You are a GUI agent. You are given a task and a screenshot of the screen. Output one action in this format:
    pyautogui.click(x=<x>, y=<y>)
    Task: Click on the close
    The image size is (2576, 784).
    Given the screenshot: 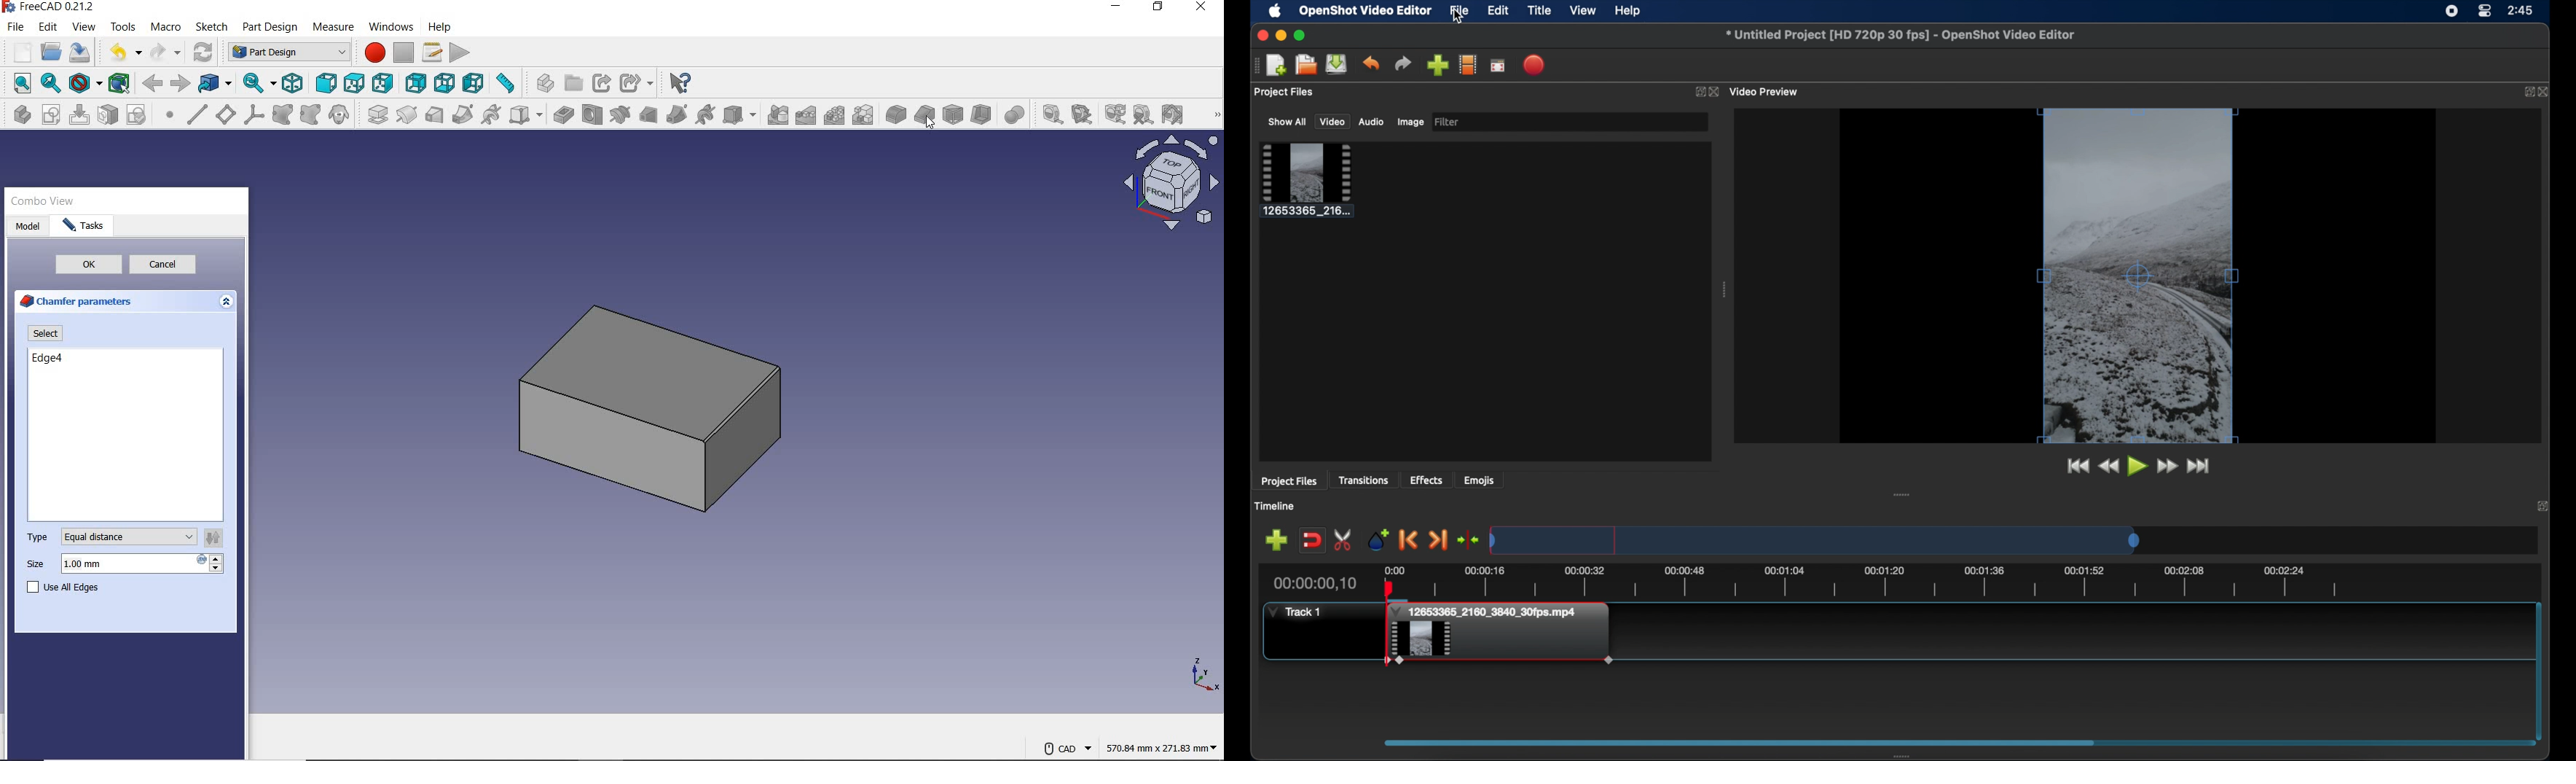 What is the action you would take?
    pyautogui.click(x=1201, y=8)
    